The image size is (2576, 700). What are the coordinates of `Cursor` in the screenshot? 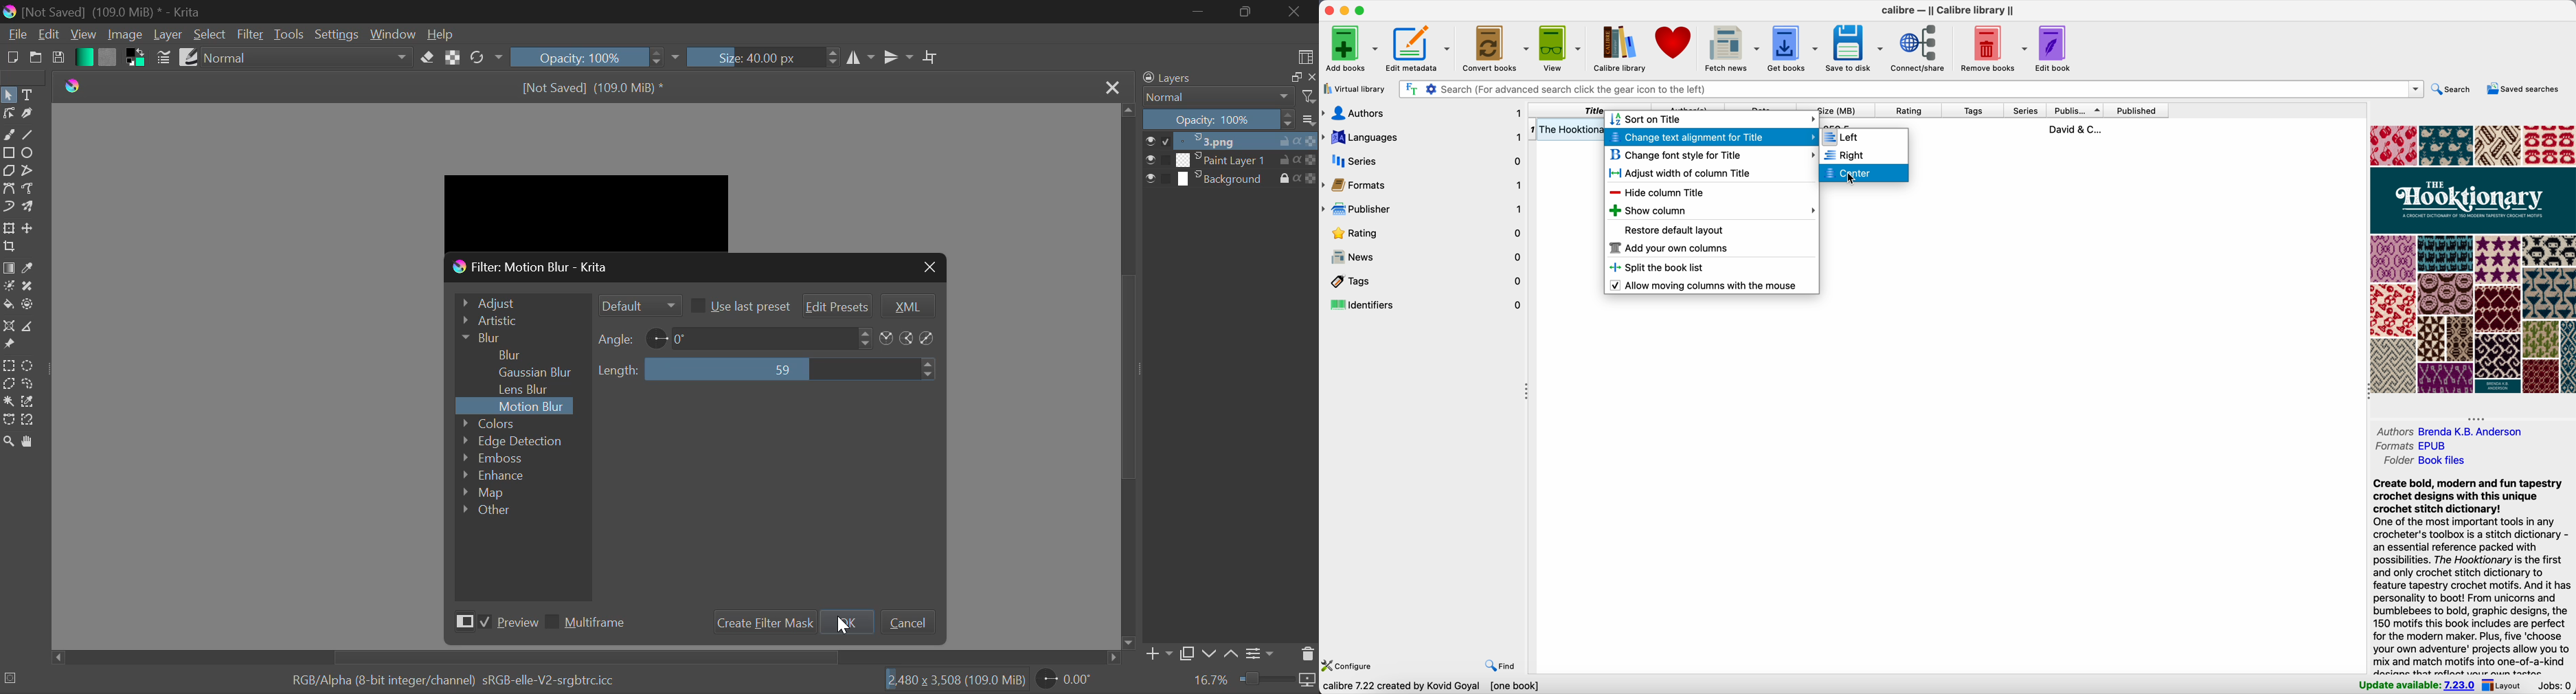 It's located at (1852, 180).